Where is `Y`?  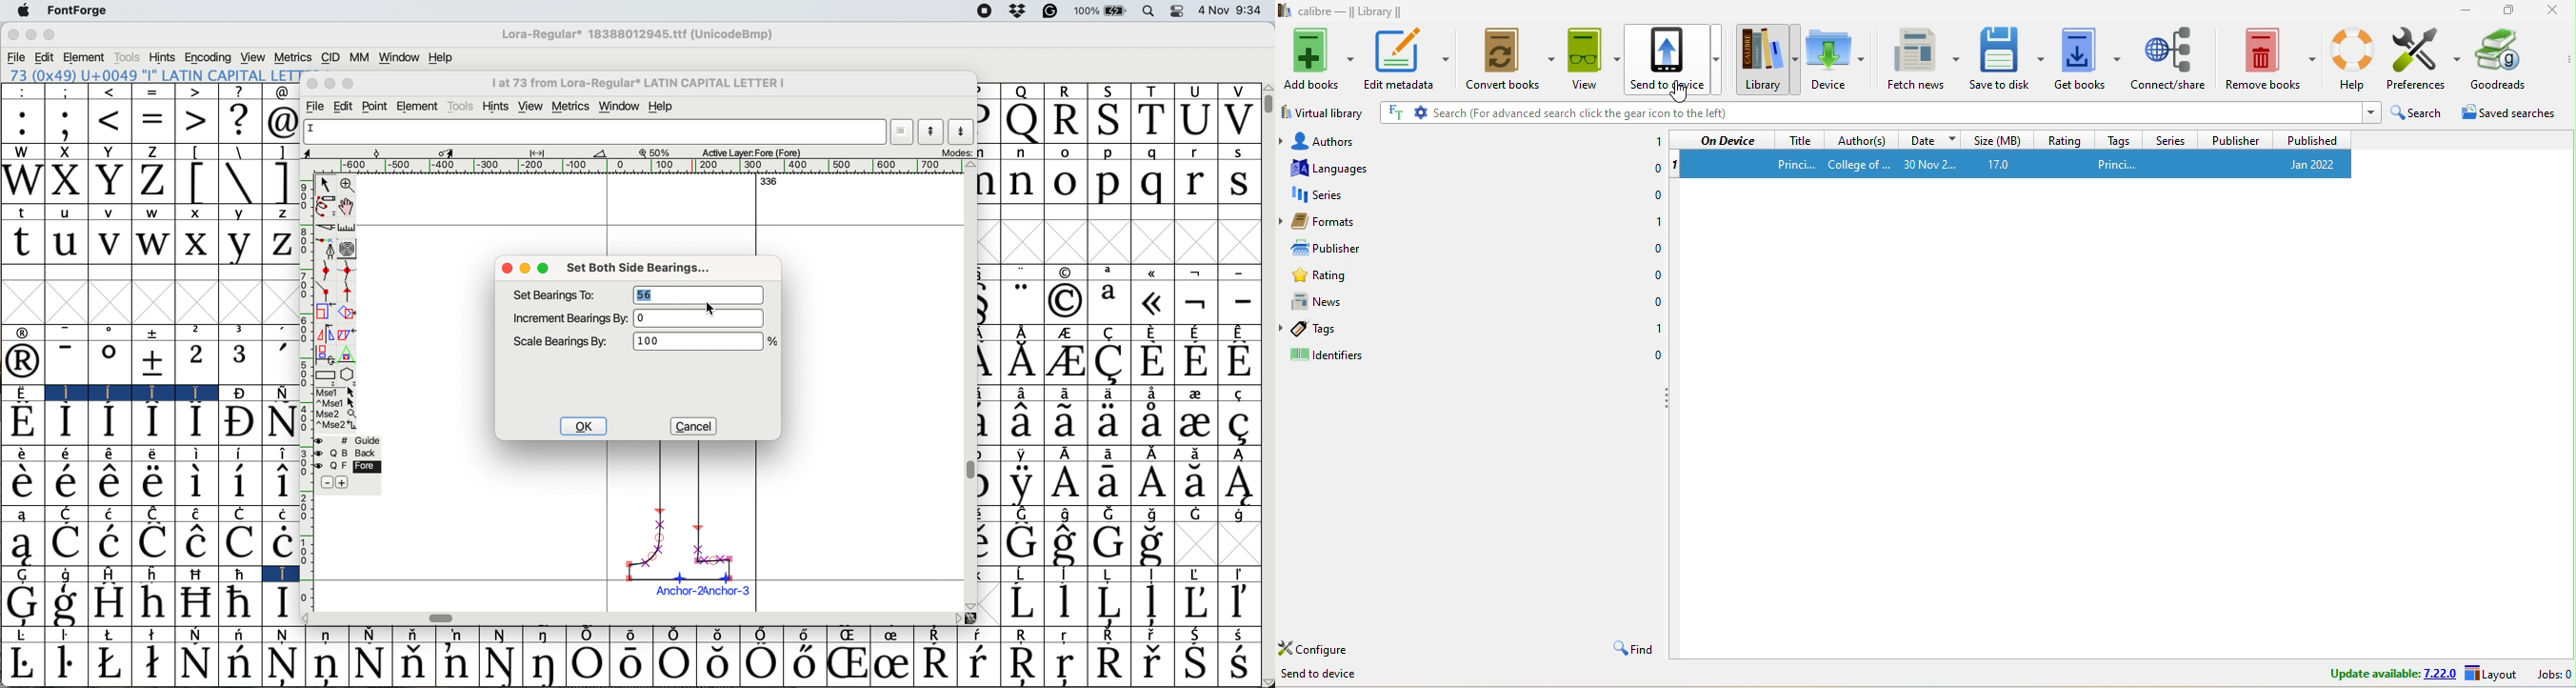
Y is located at coordinates (110, 182).